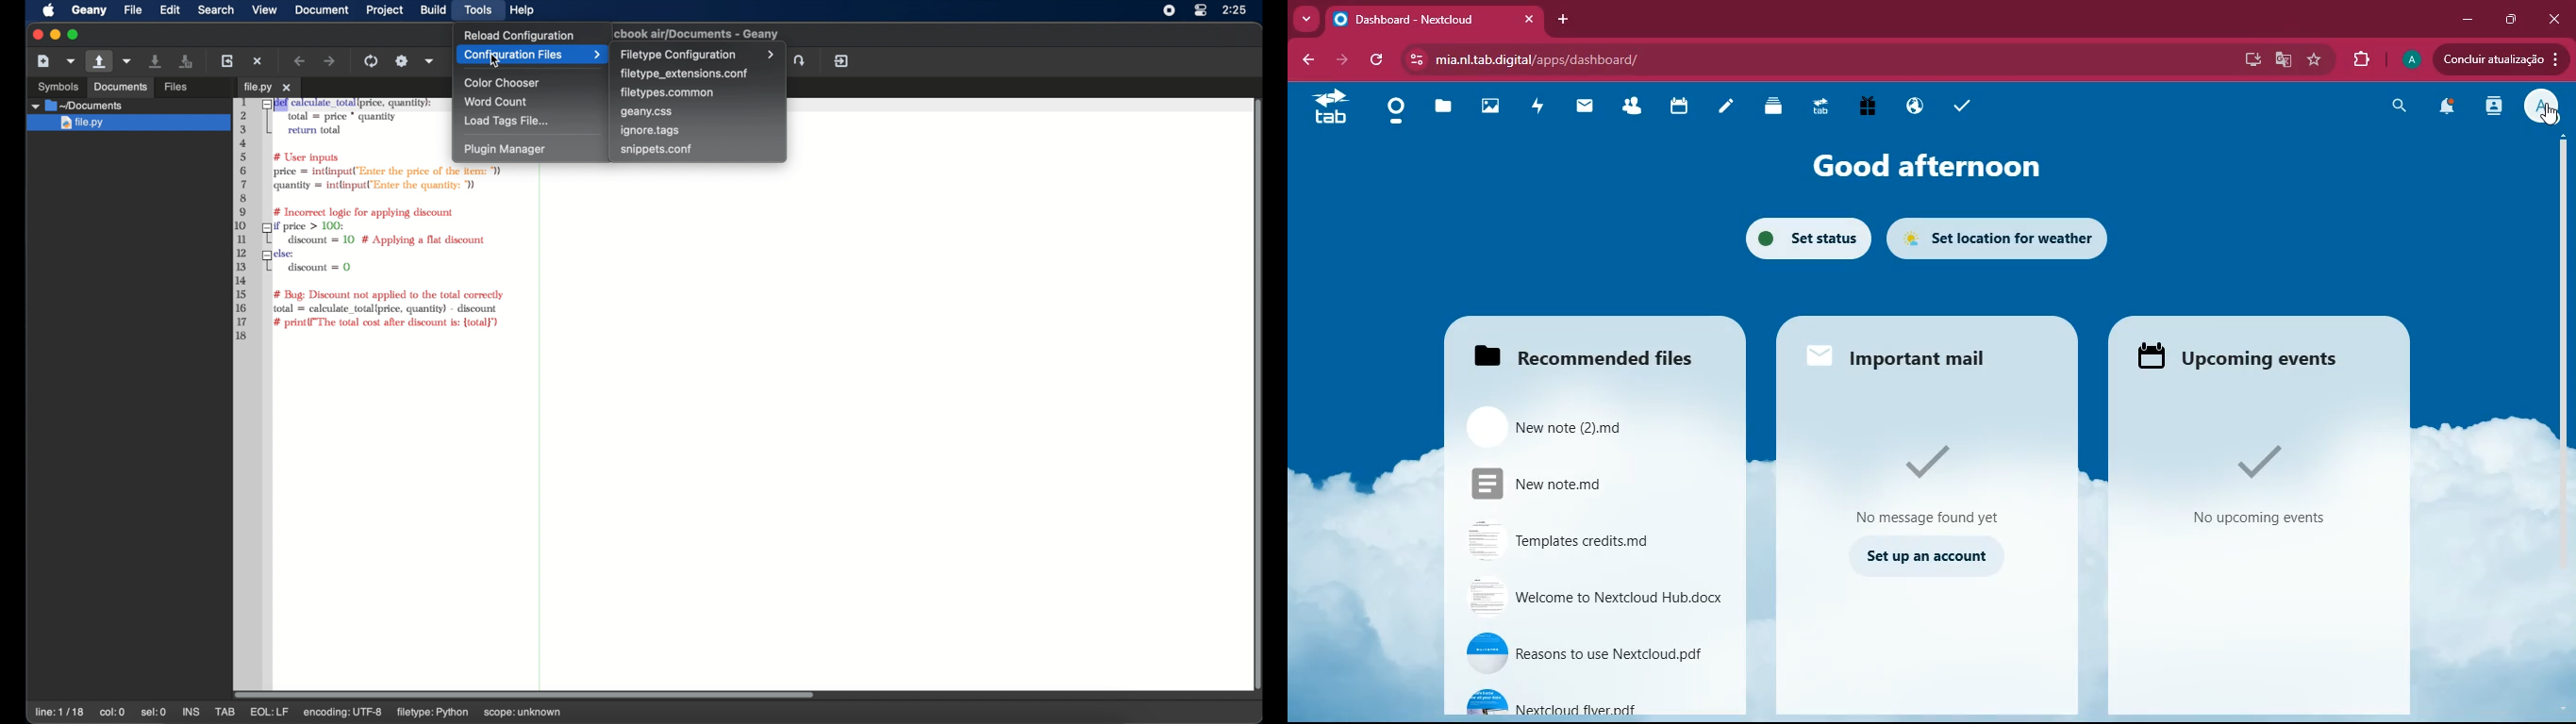 Image resolution: width=2576 pixels, height=728 pixels. Describe the element at coordinates (1925, 469) in the screenshot. I see `No message found yet` at that location.